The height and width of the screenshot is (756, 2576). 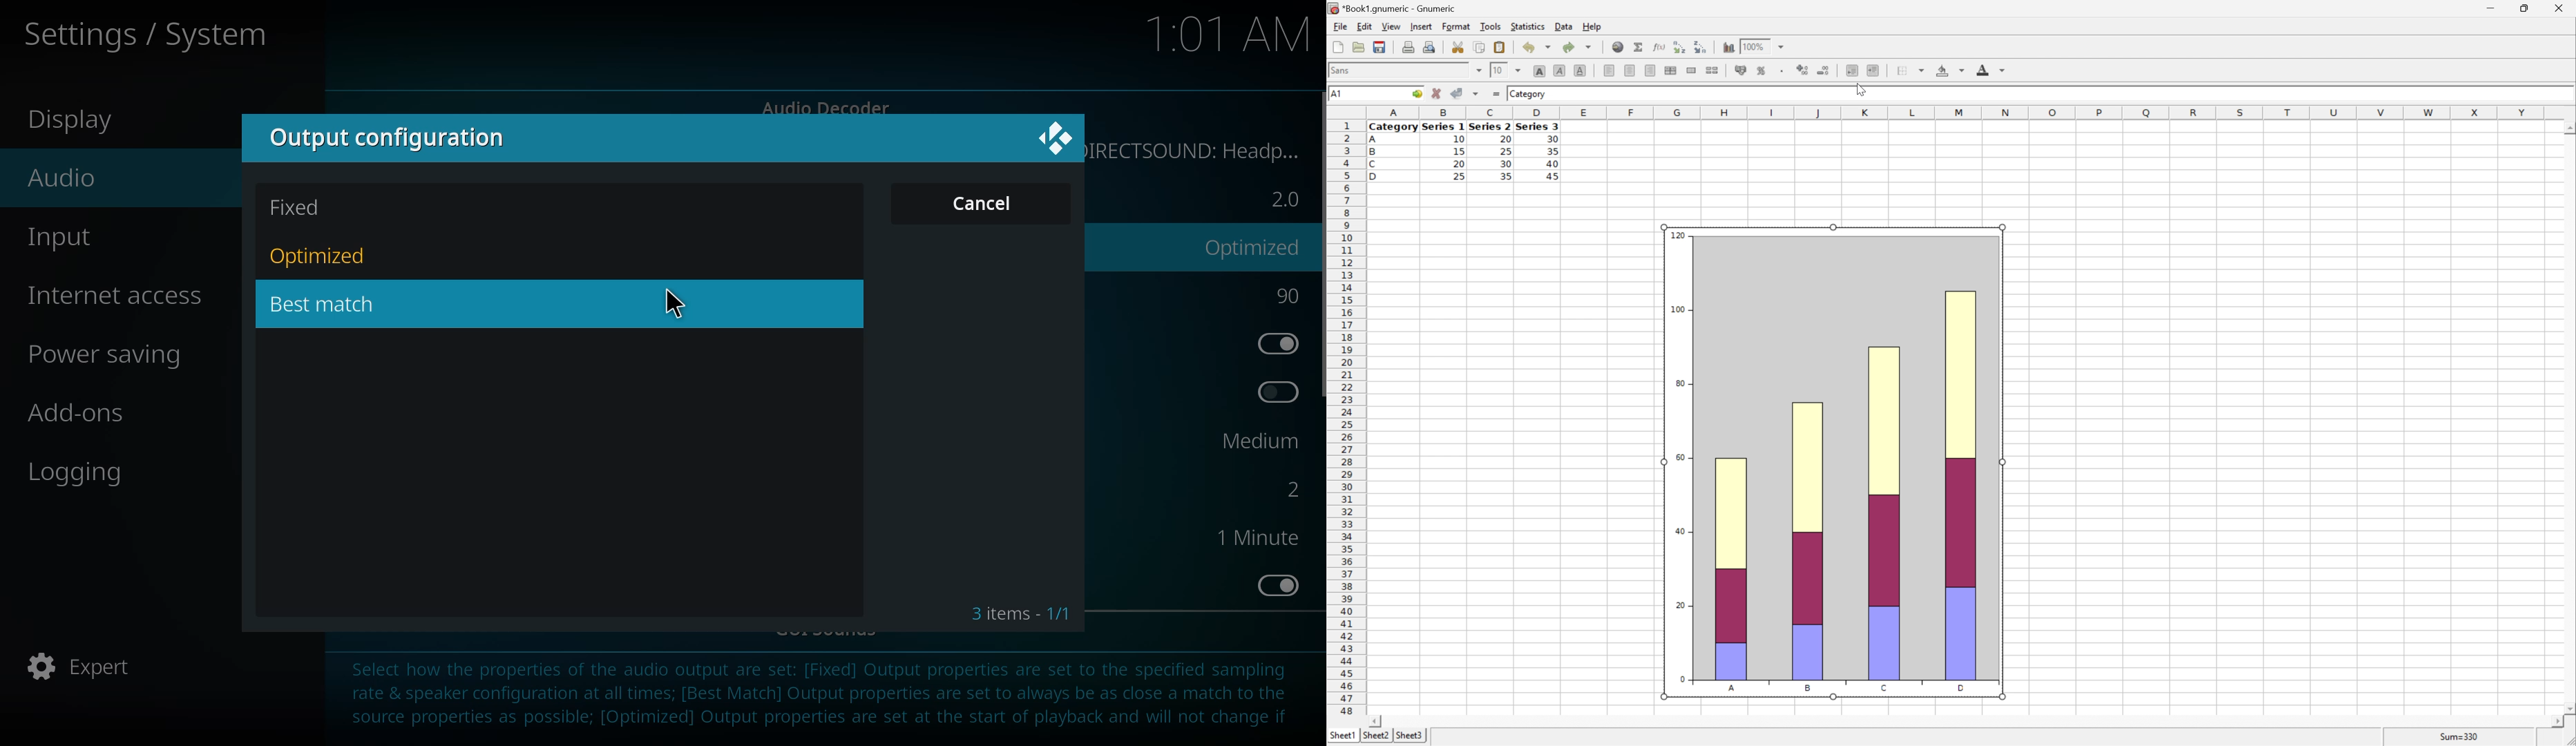 I want to click on Decrease indent, and align the contents to the left, so click(x=1851, y=70).